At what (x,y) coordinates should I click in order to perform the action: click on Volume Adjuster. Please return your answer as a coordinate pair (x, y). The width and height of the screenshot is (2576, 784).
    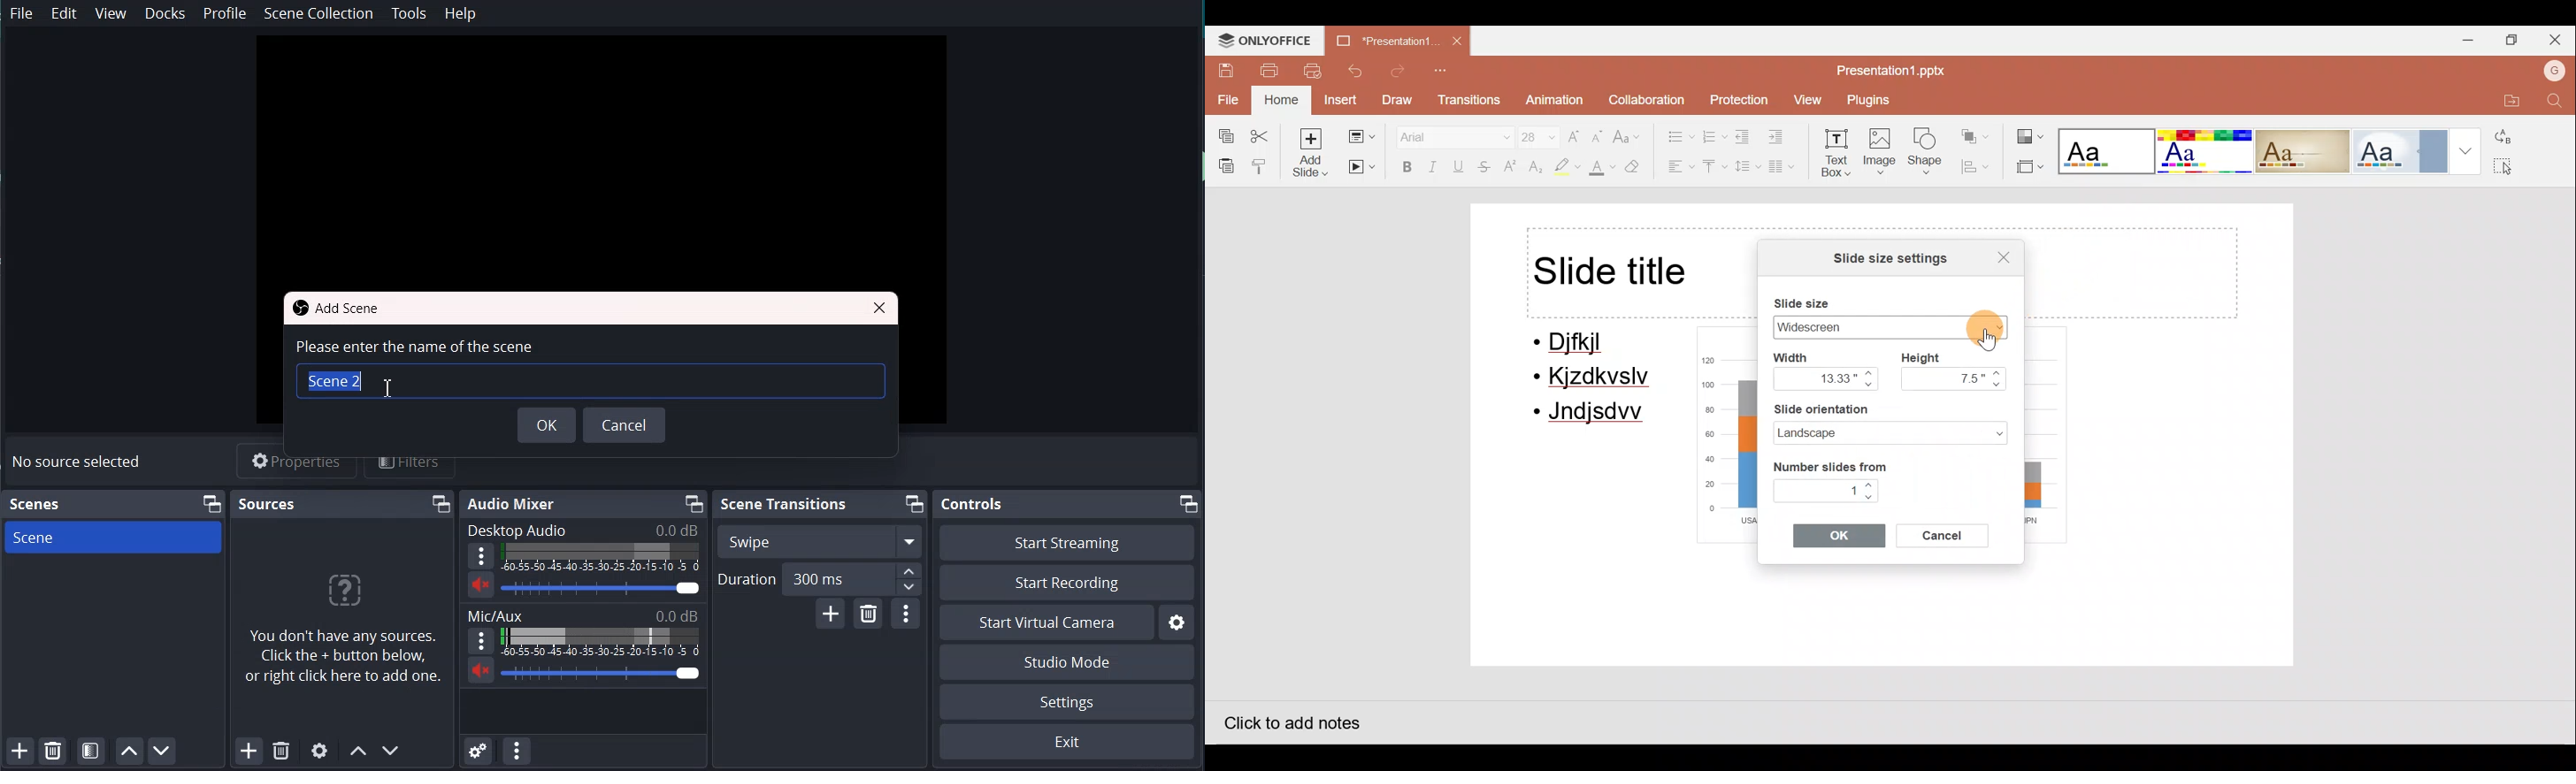
    Looking at the image, I should click on (604, 673).